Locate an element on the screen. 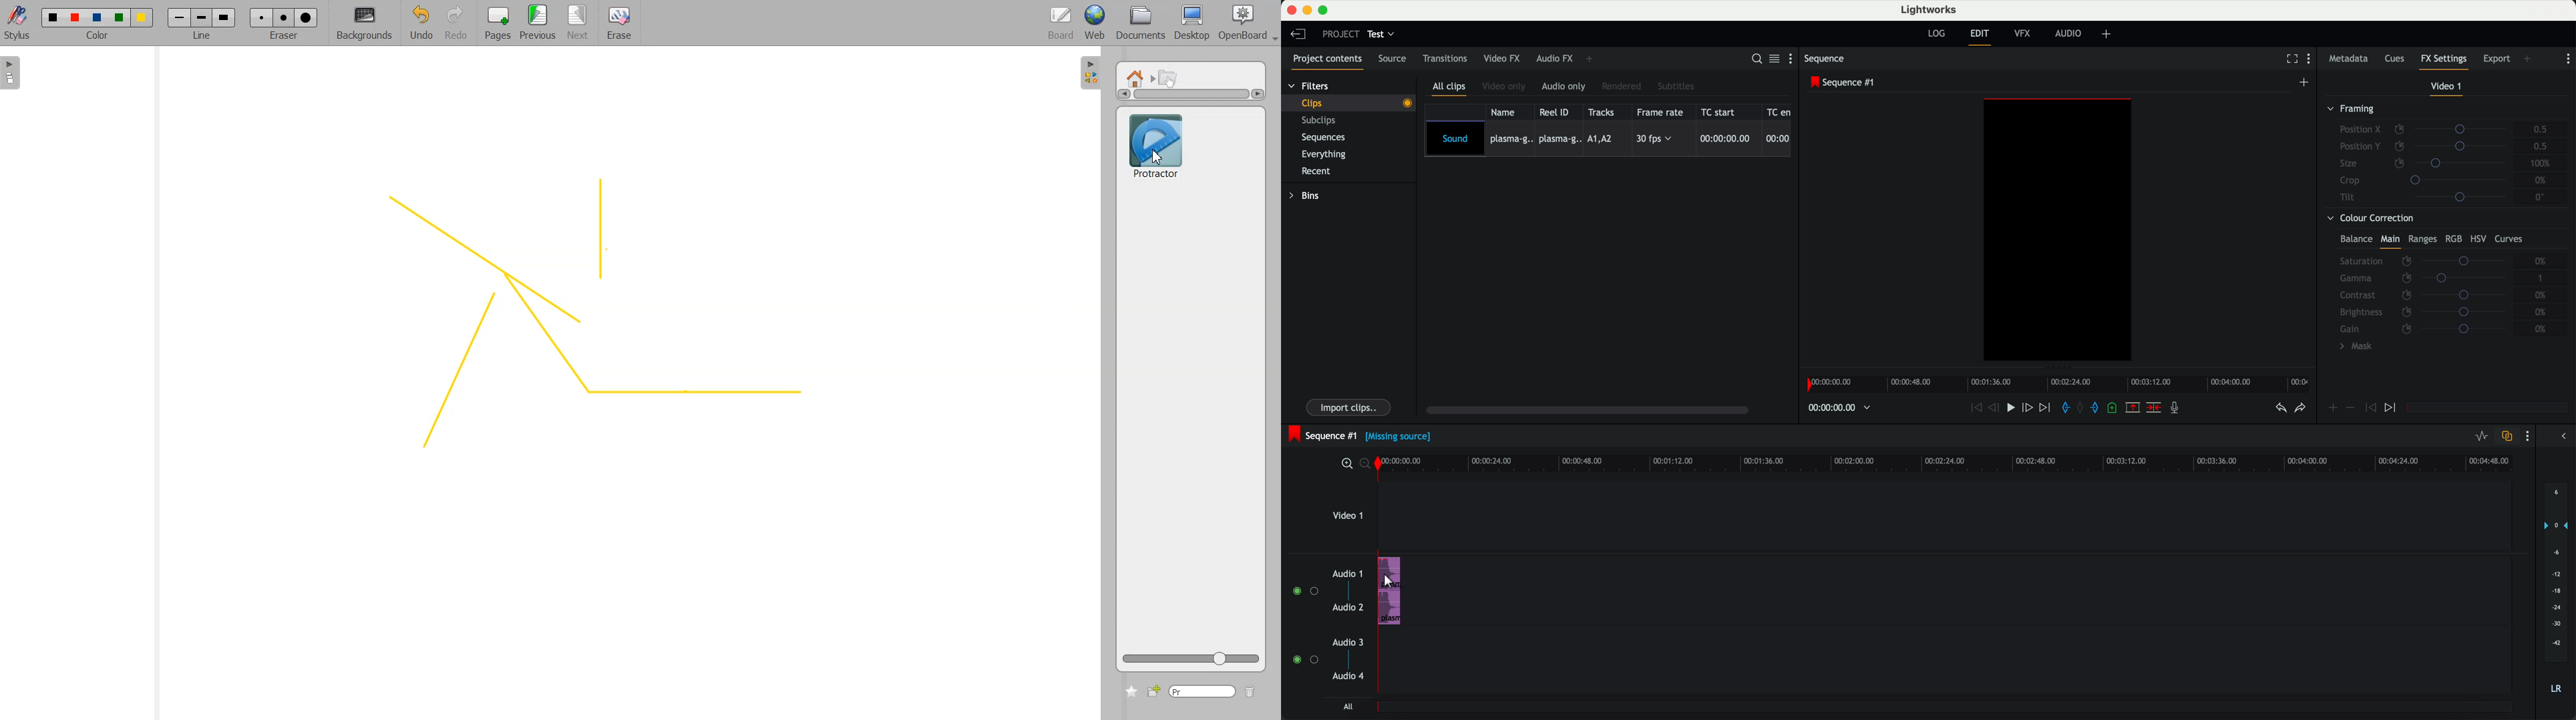 This screenshot has height=728, width=2576. reel ID is located at coordinates (1557, 112).